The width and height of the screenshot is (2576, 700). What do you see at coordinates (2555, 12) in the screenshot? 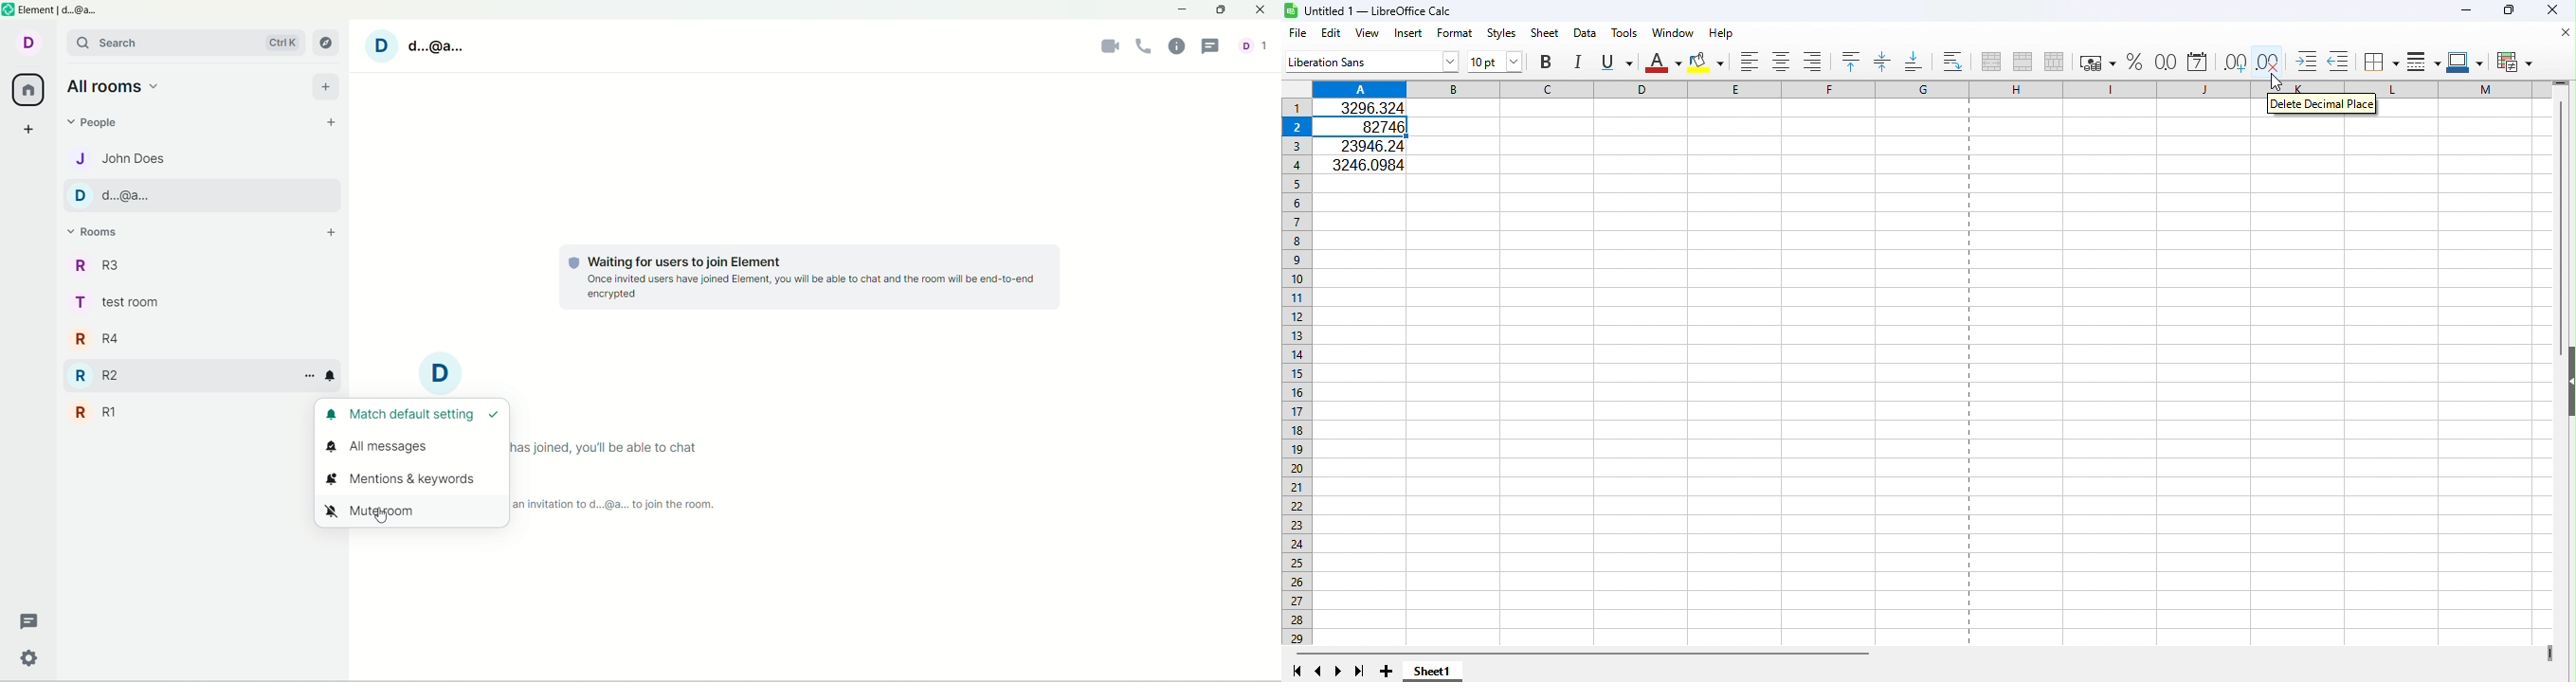
I see `Close` at bounding box center [2555, 12].